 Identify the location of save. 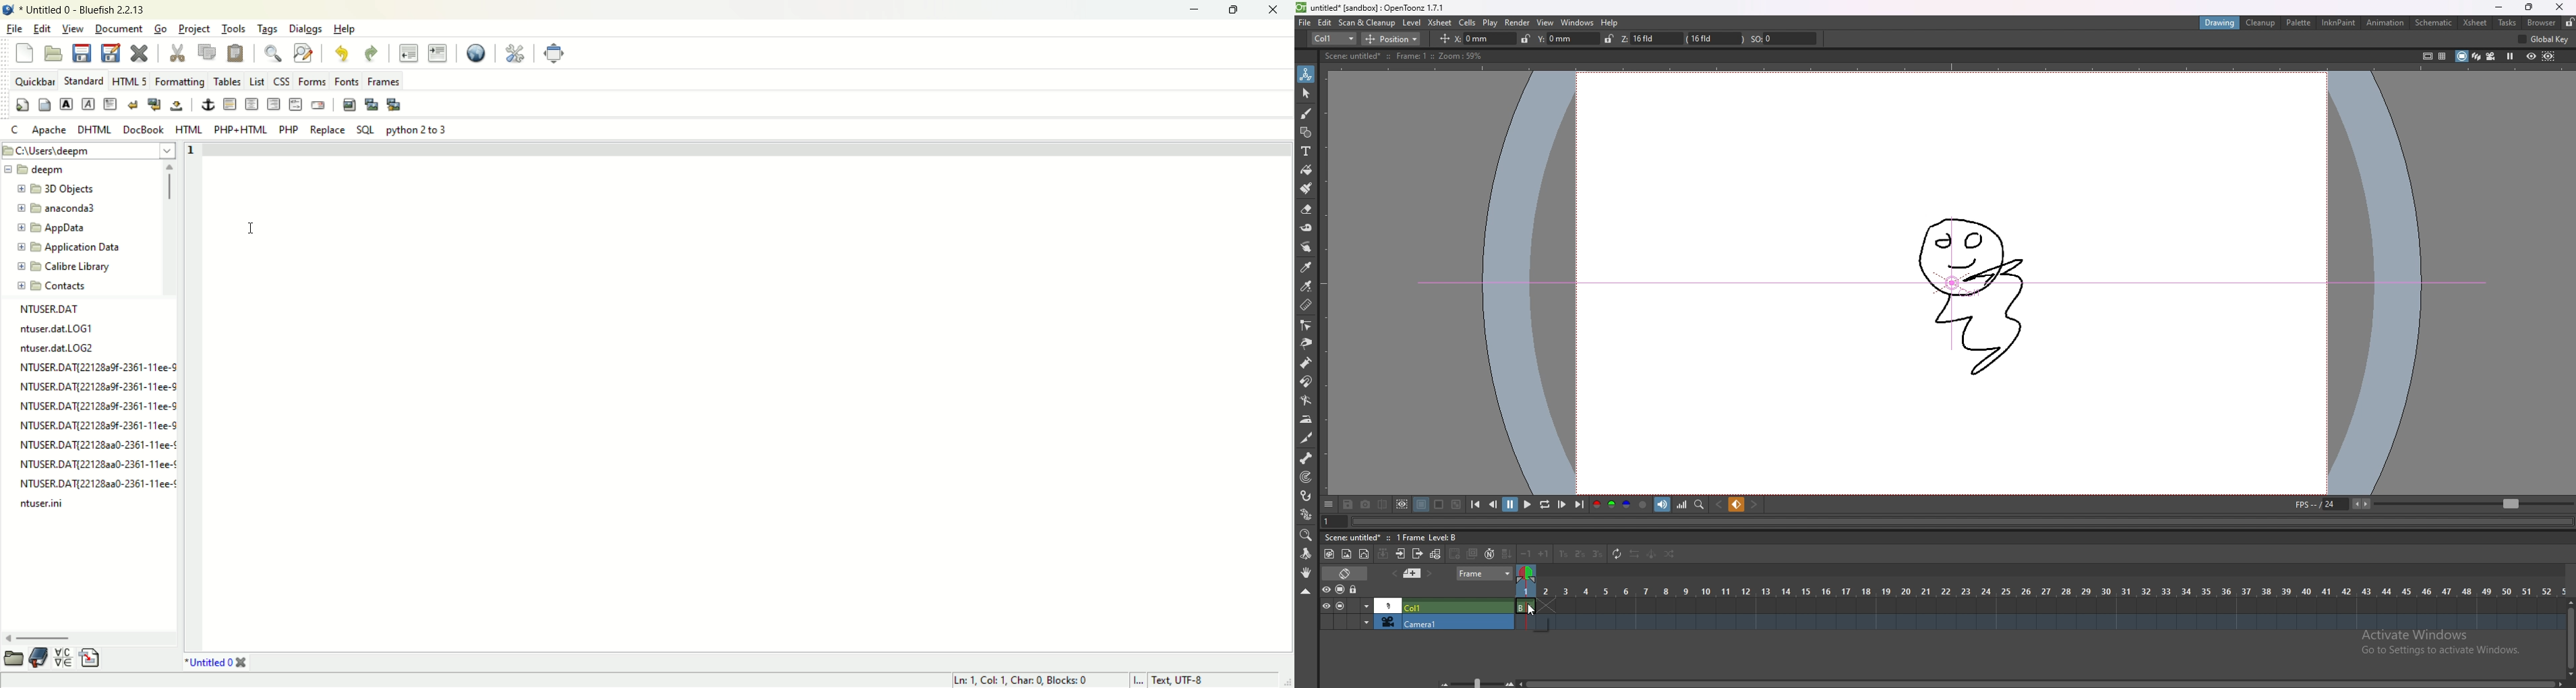
(82, 52).